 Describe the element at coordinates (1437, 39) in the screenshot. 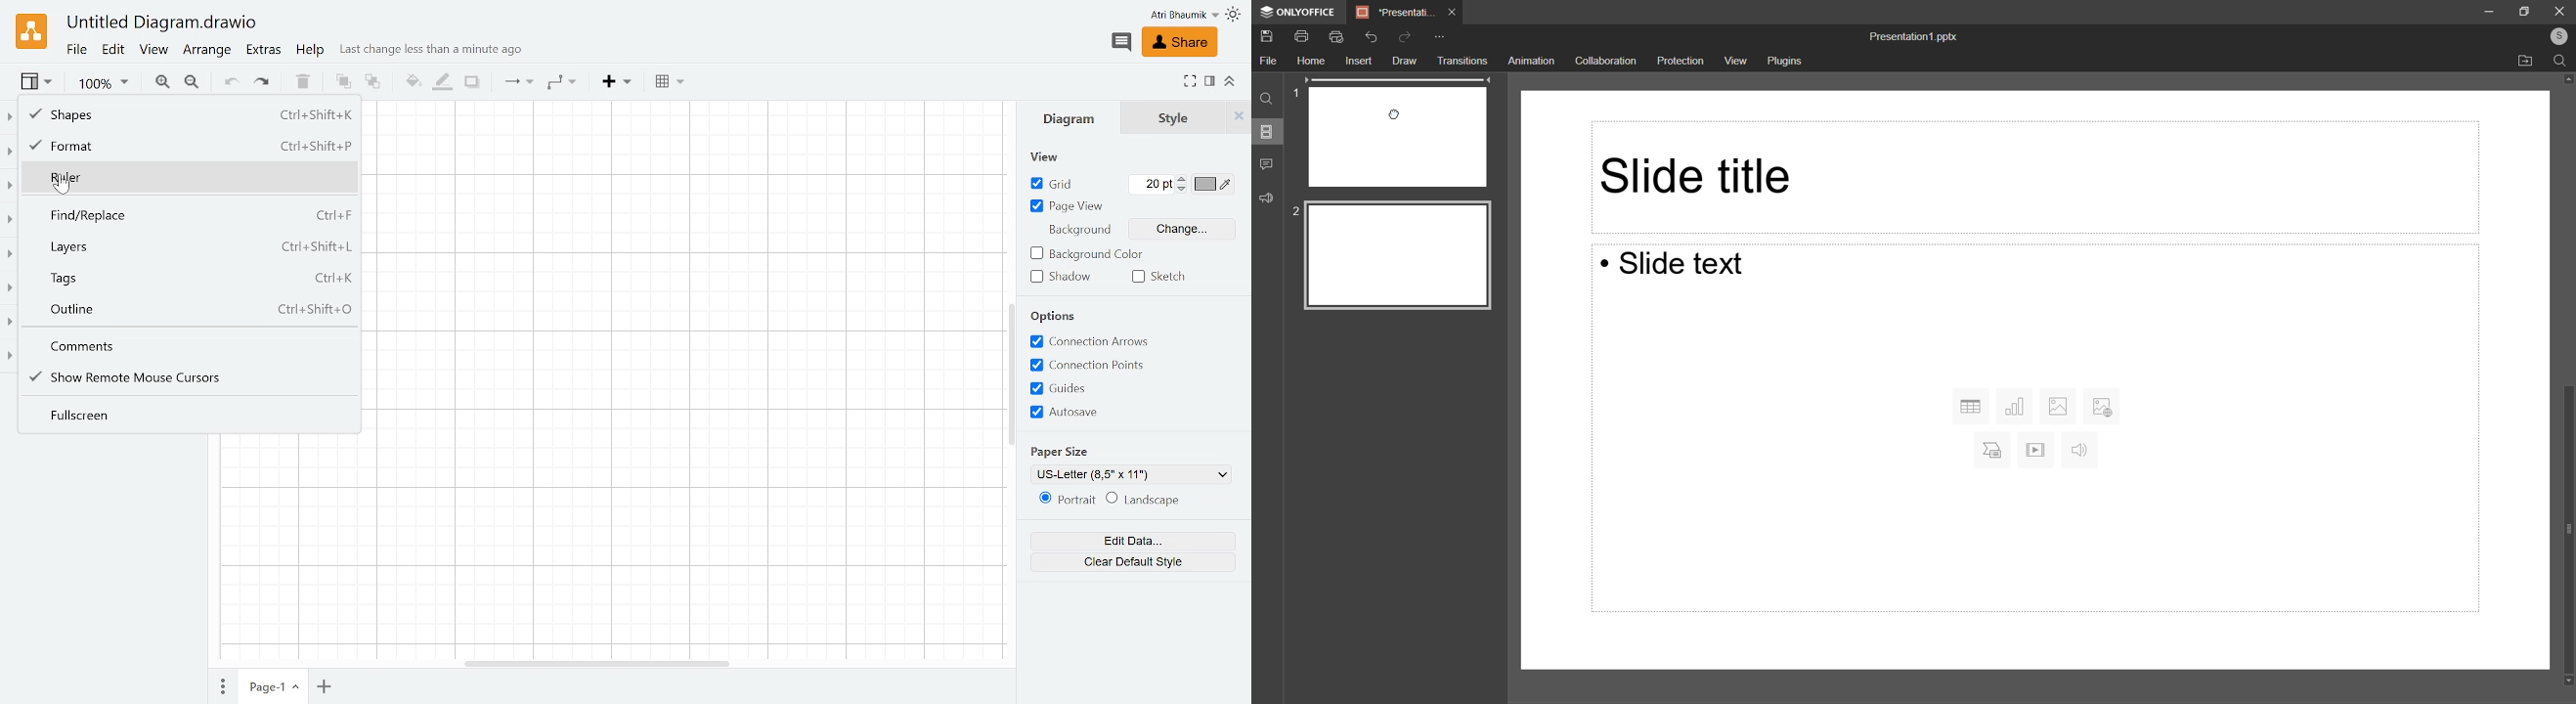

I see `Customize Quick Path` at that location.